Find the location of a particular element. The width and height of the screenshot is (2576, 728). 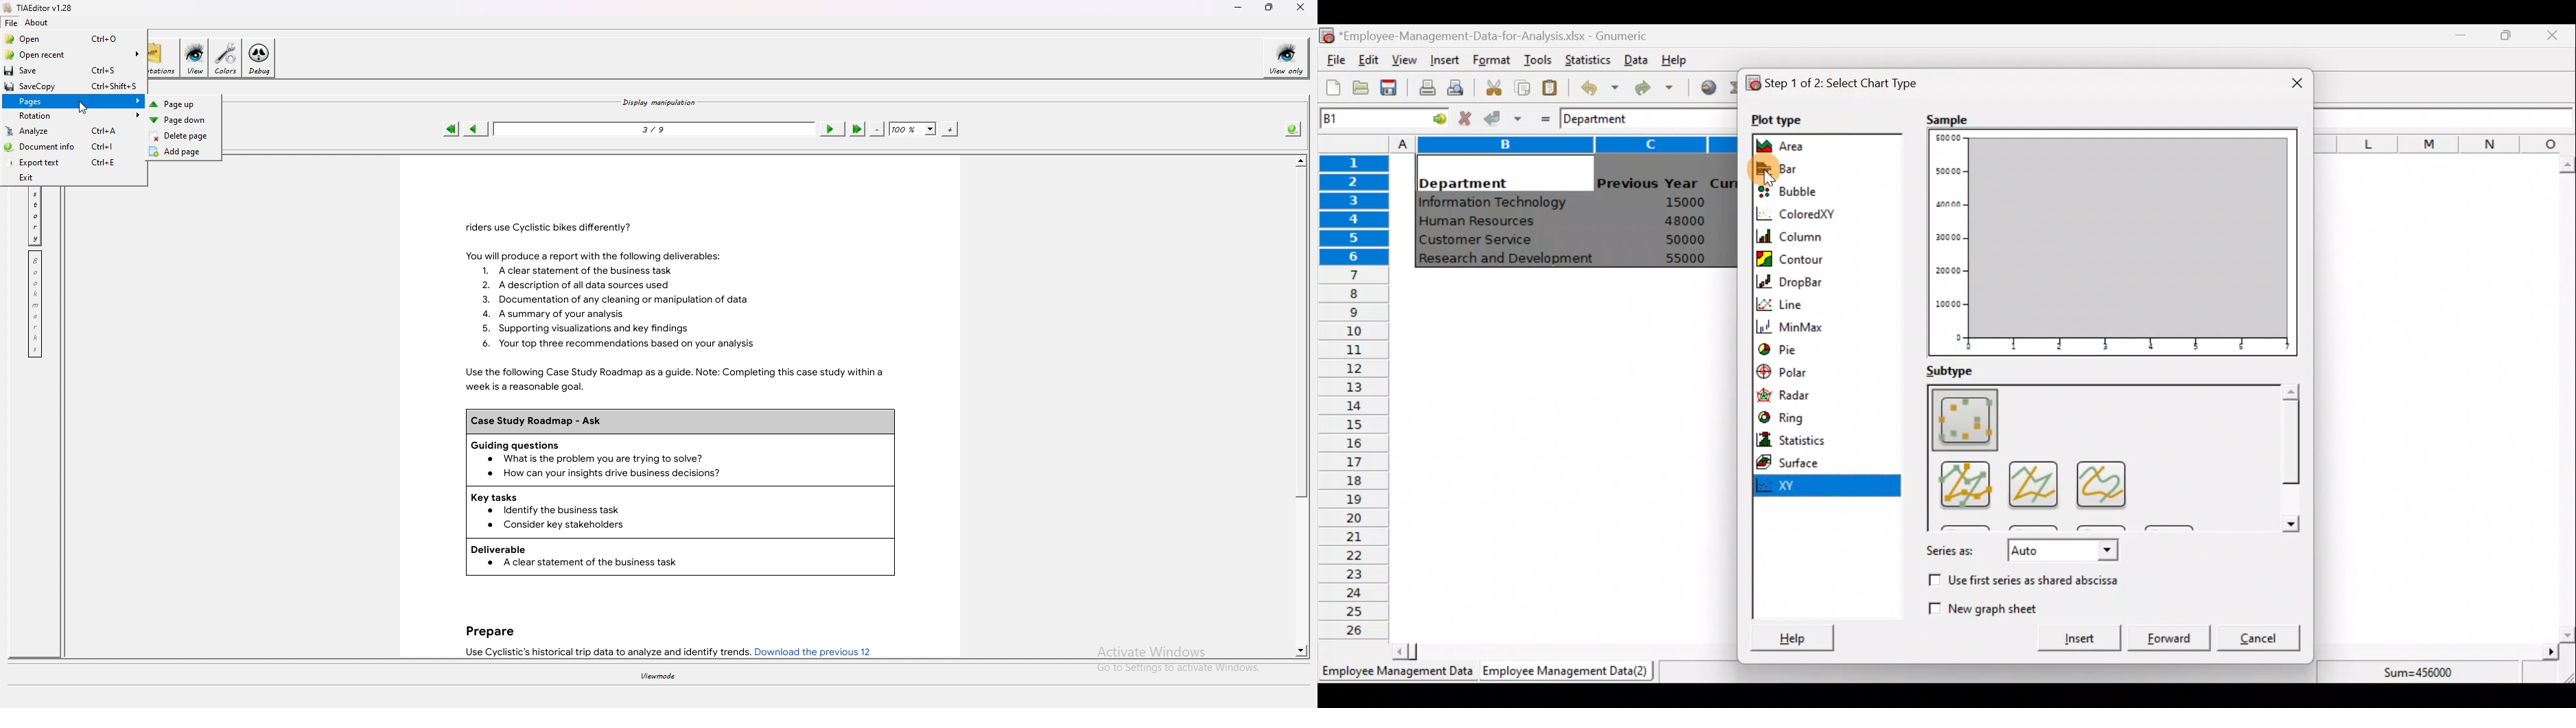

Research and Development is located at coordinates (1511, 260).